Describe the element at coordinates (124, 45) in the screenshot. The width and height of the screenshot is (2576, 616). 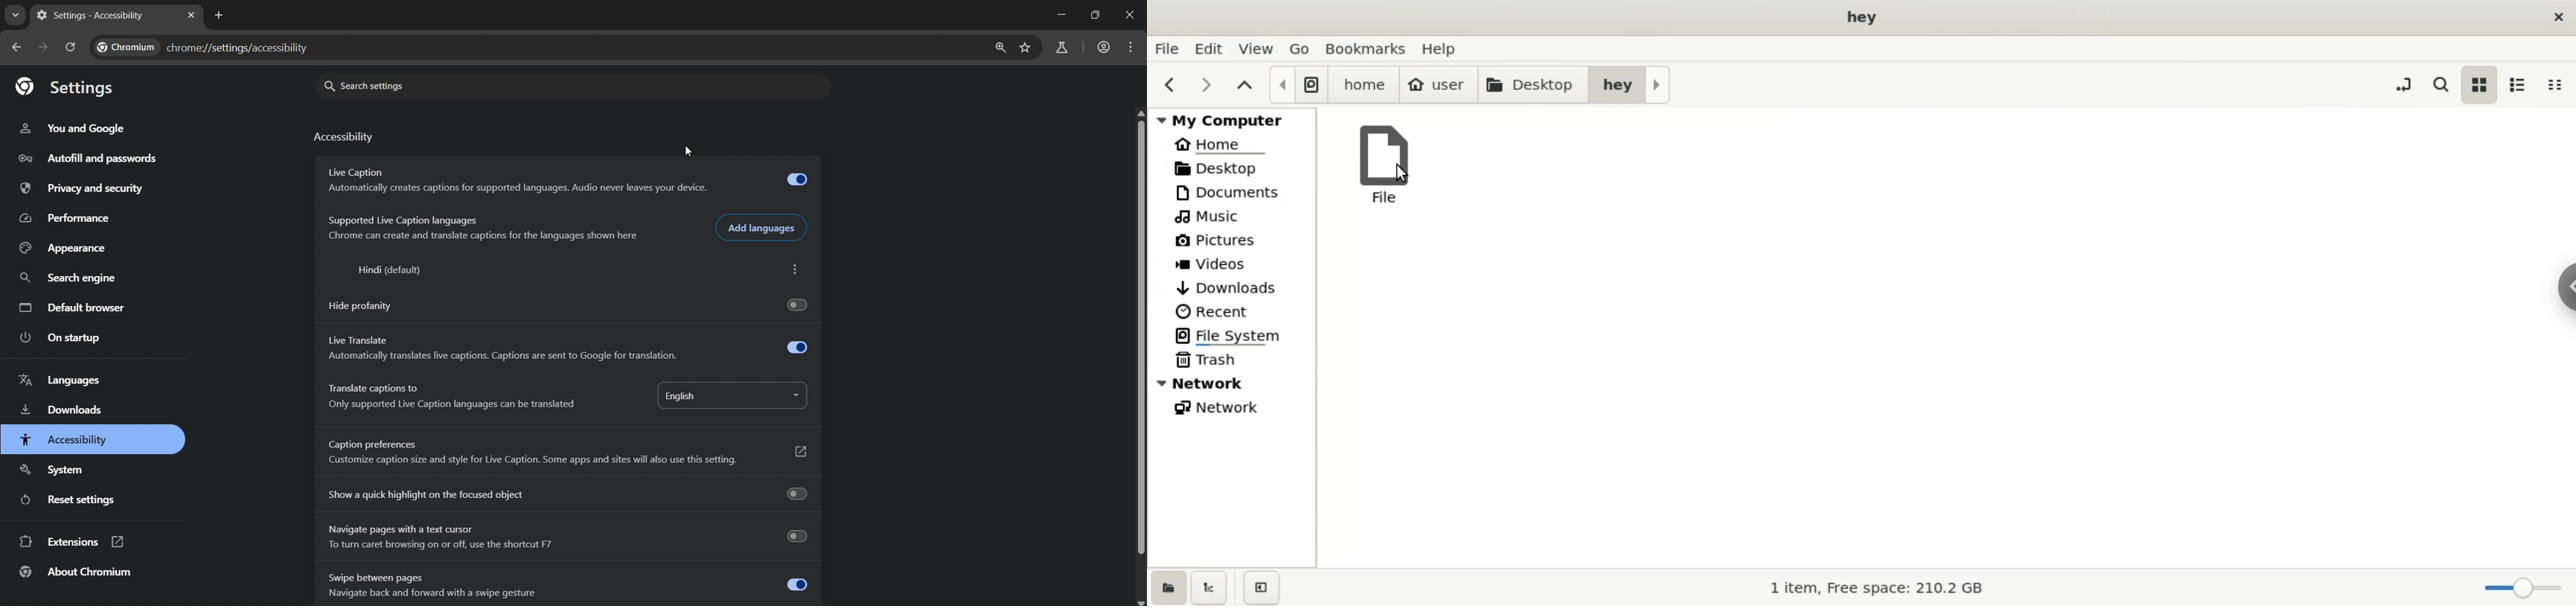
I see `Chromium` at that location.